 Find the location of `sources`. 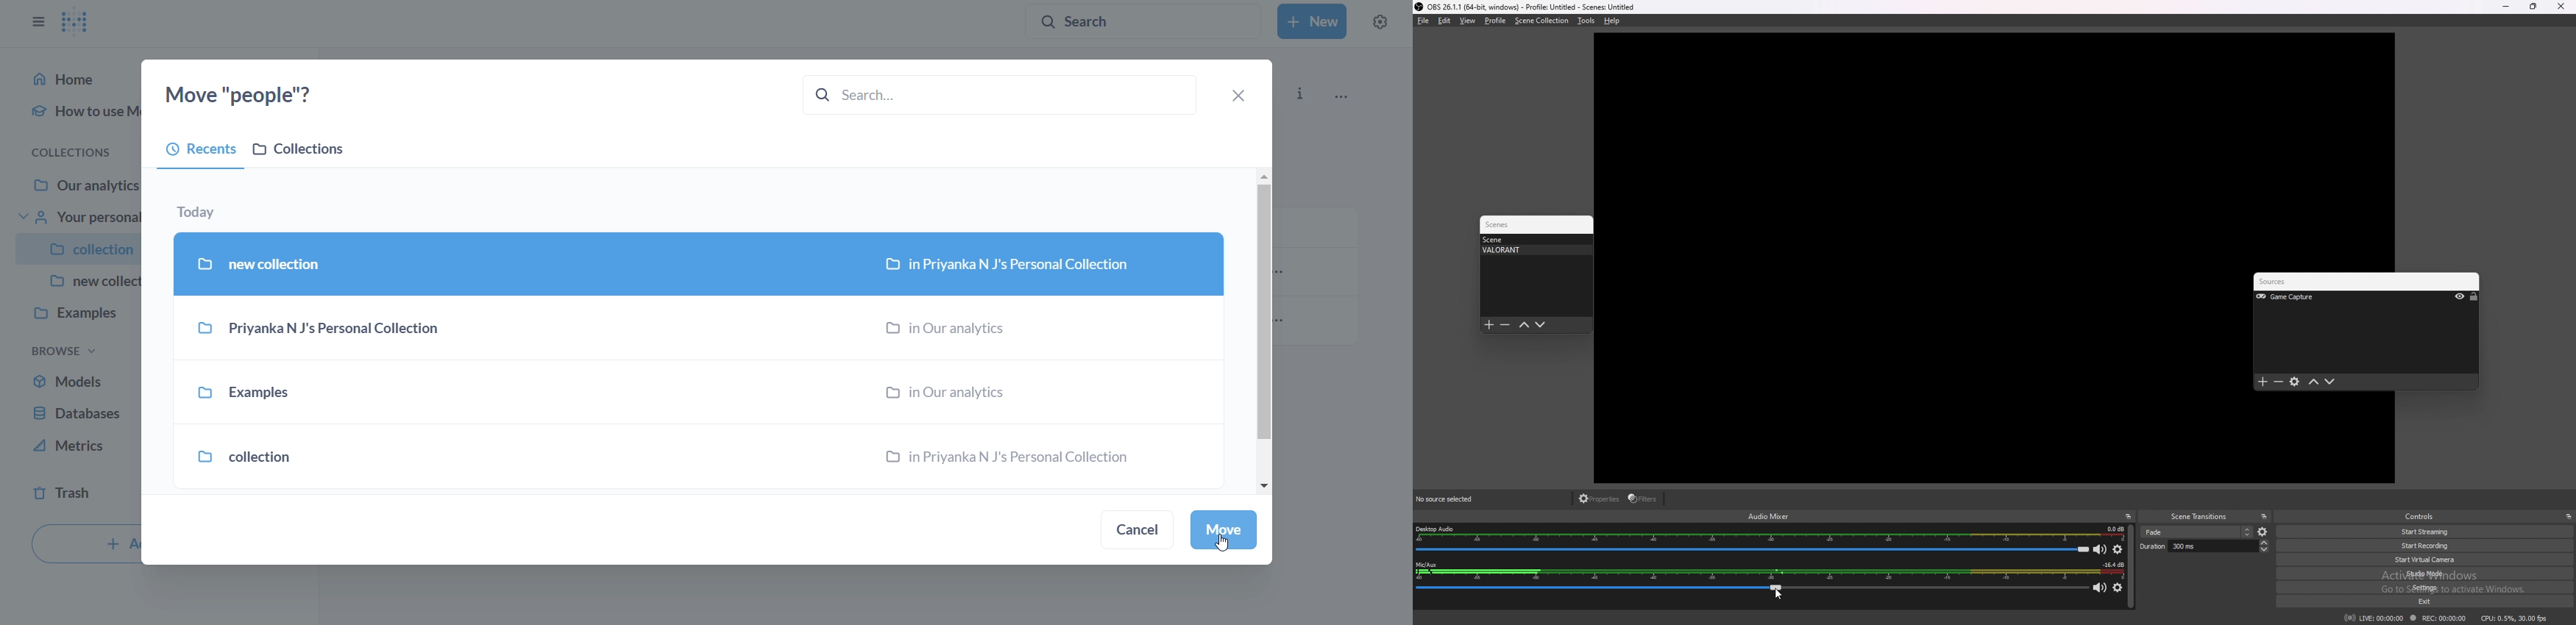

sources is located at coordinates (2288, 282).